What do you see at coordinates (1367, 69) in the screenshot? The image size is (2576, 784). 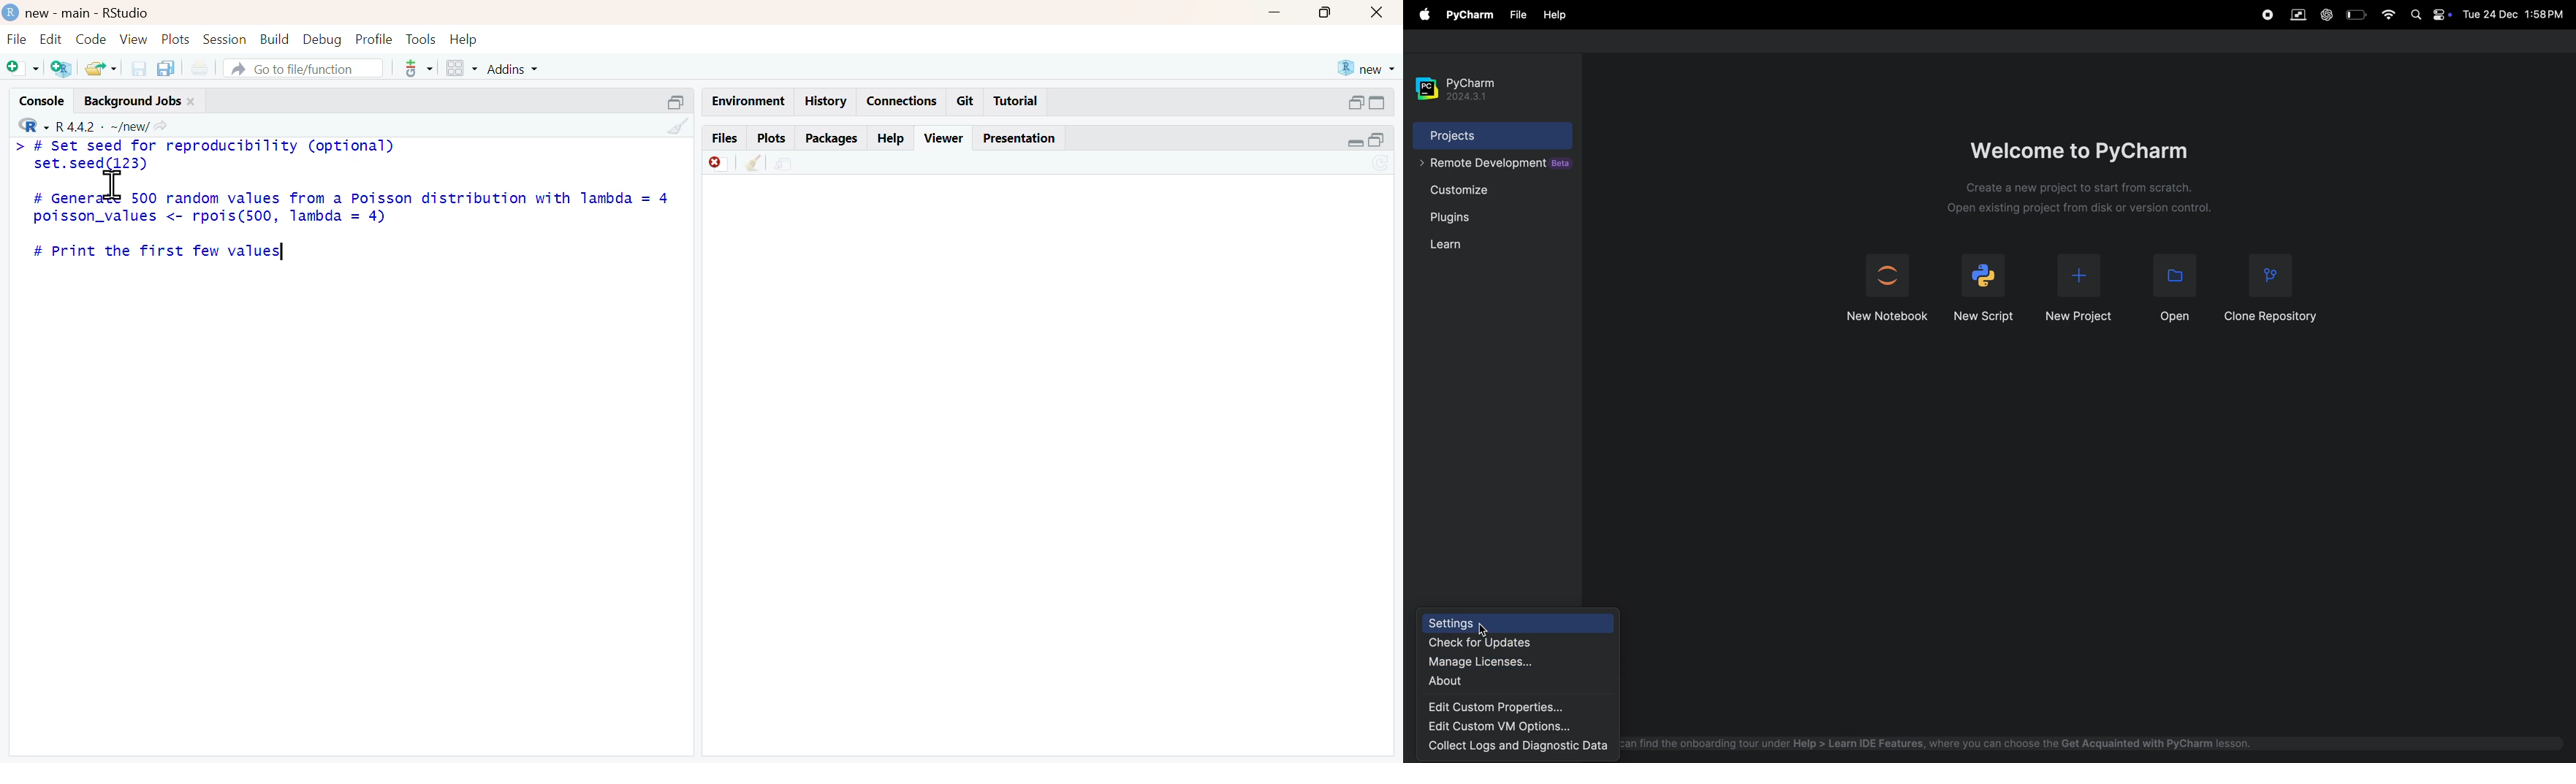 I see `new` at bounding box center [1367, 69].